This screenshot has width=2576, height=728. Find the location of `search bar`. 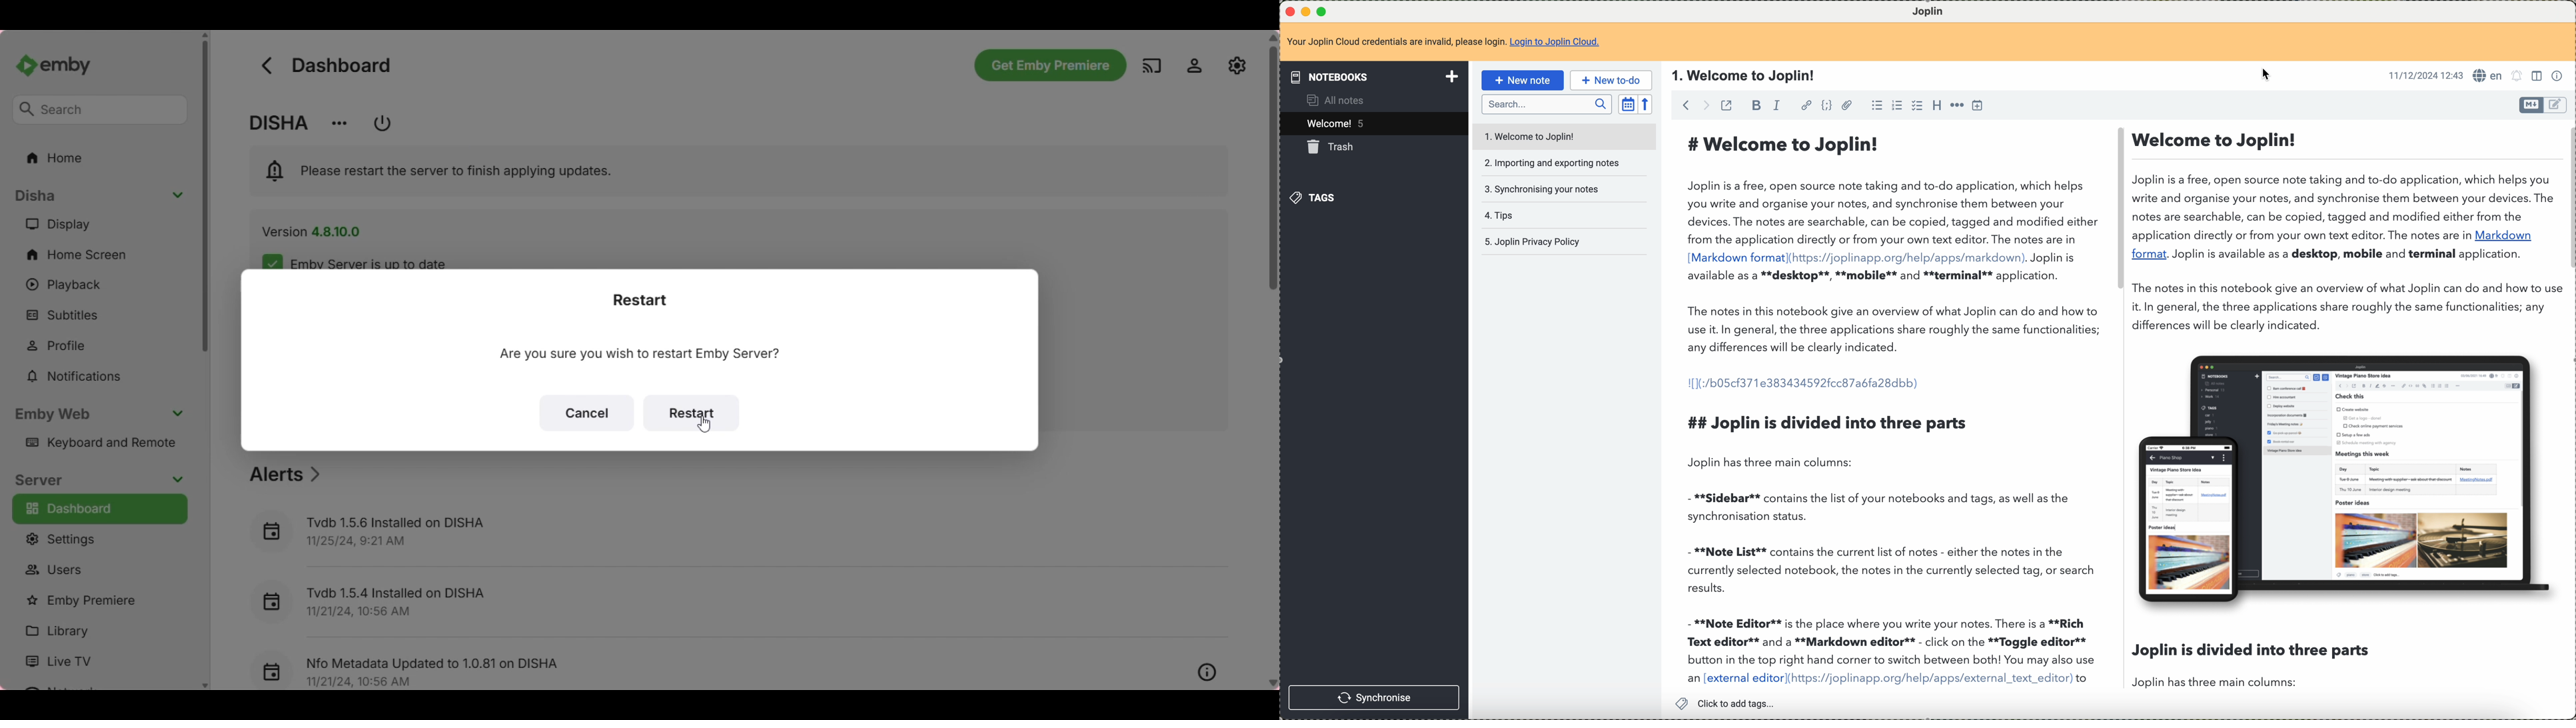

search bar is located at coordinates (1546, 105).